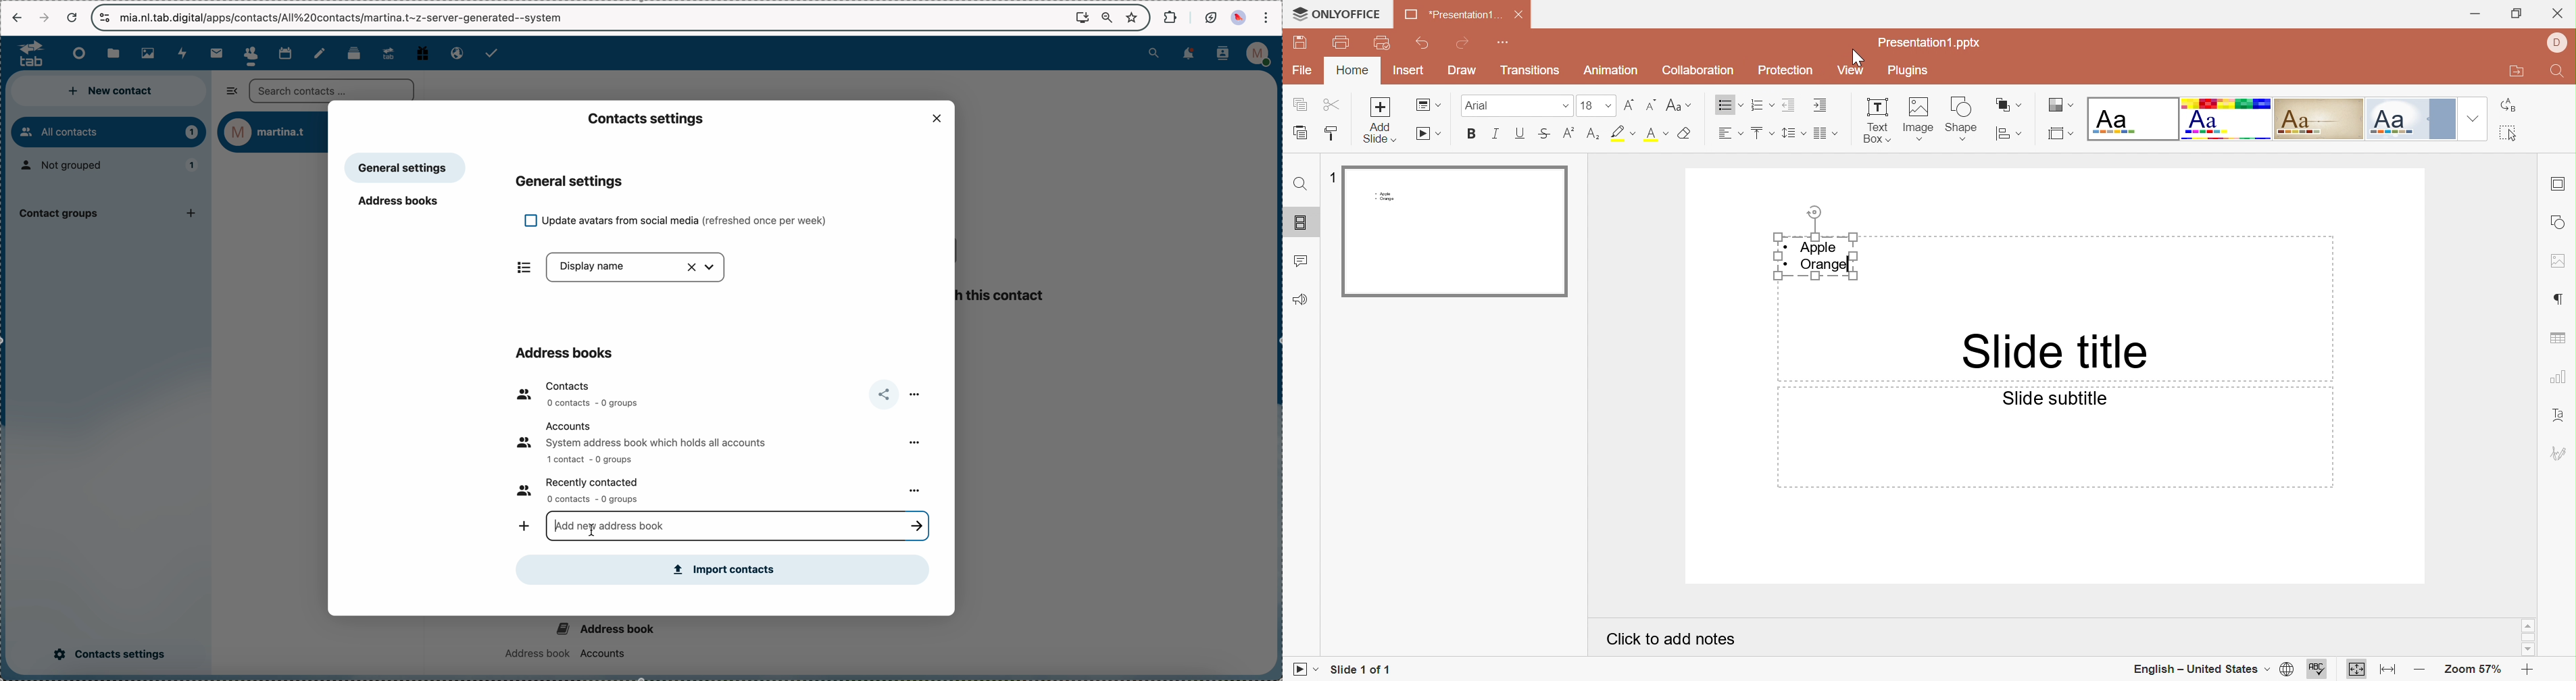 The width and height of the screenshot is (2576, 700). What do you see at coordinates (1820, 133) in the screenshot?
I see `Merge and center` at bounding box center [1820, 133].